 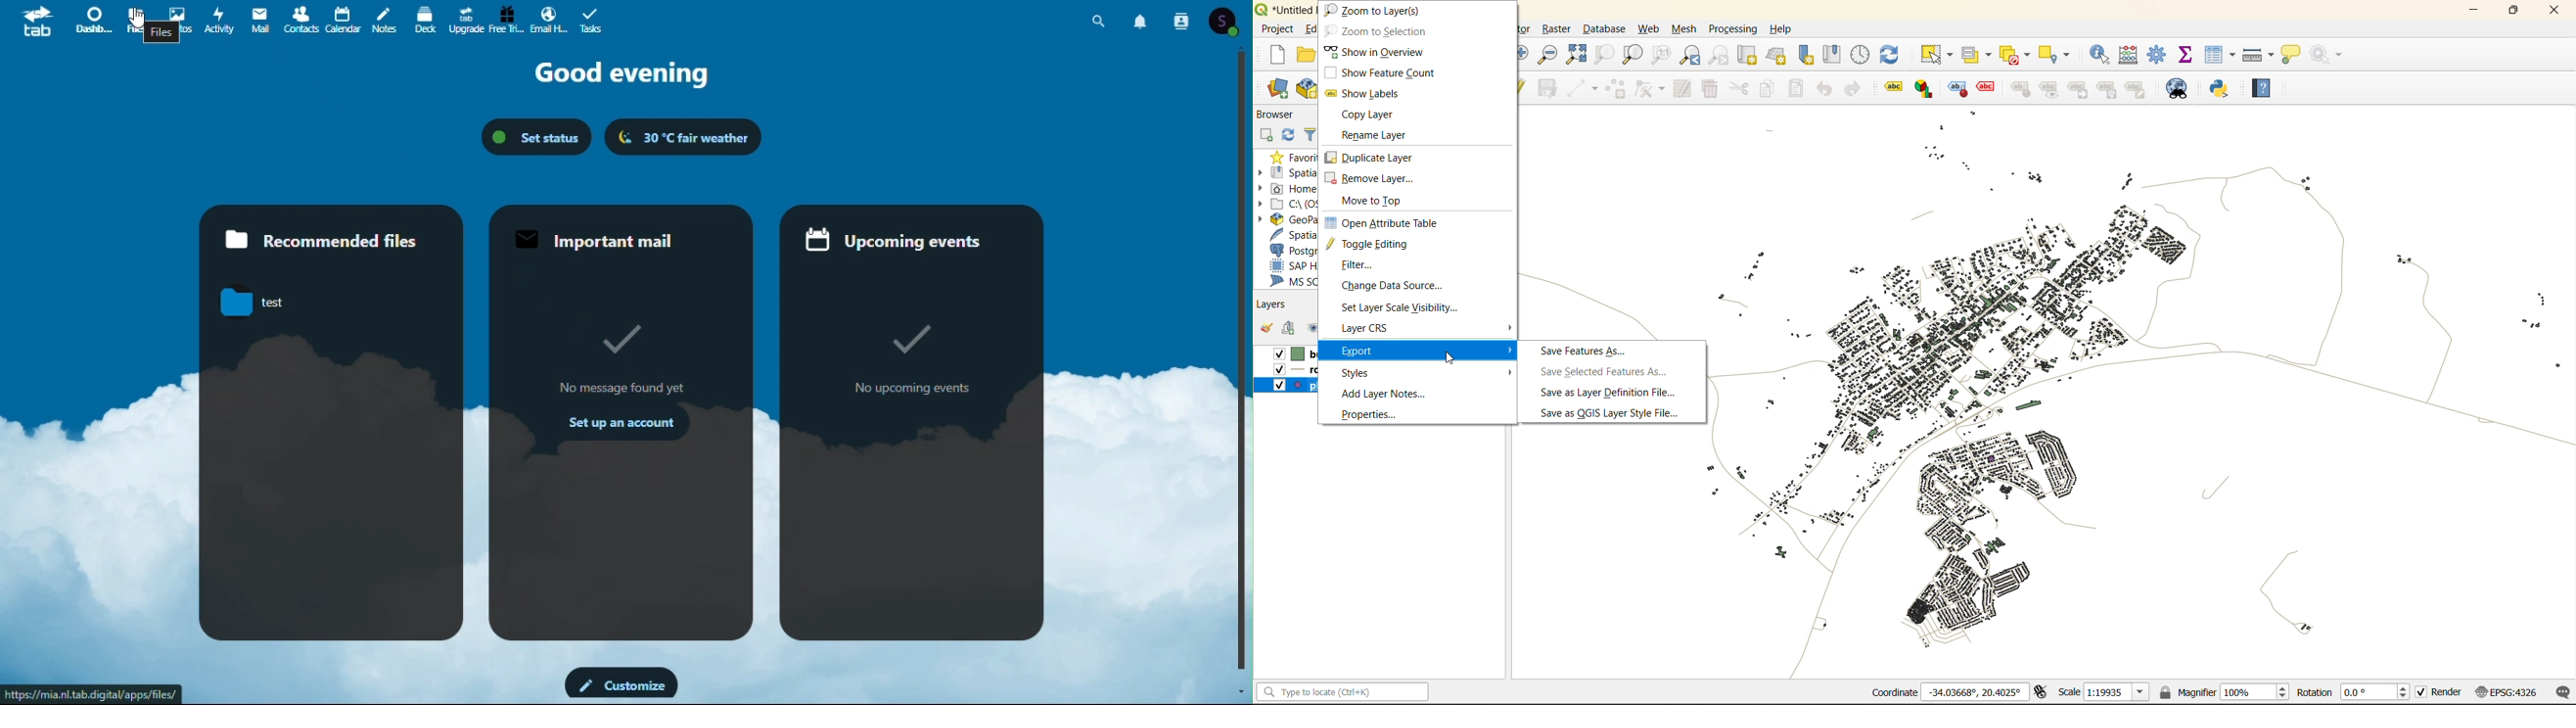 What do you see at coordinates (1245, 365) in the screenshot?
I see `vertical scroll bar` at bounding box center [1245, 365].